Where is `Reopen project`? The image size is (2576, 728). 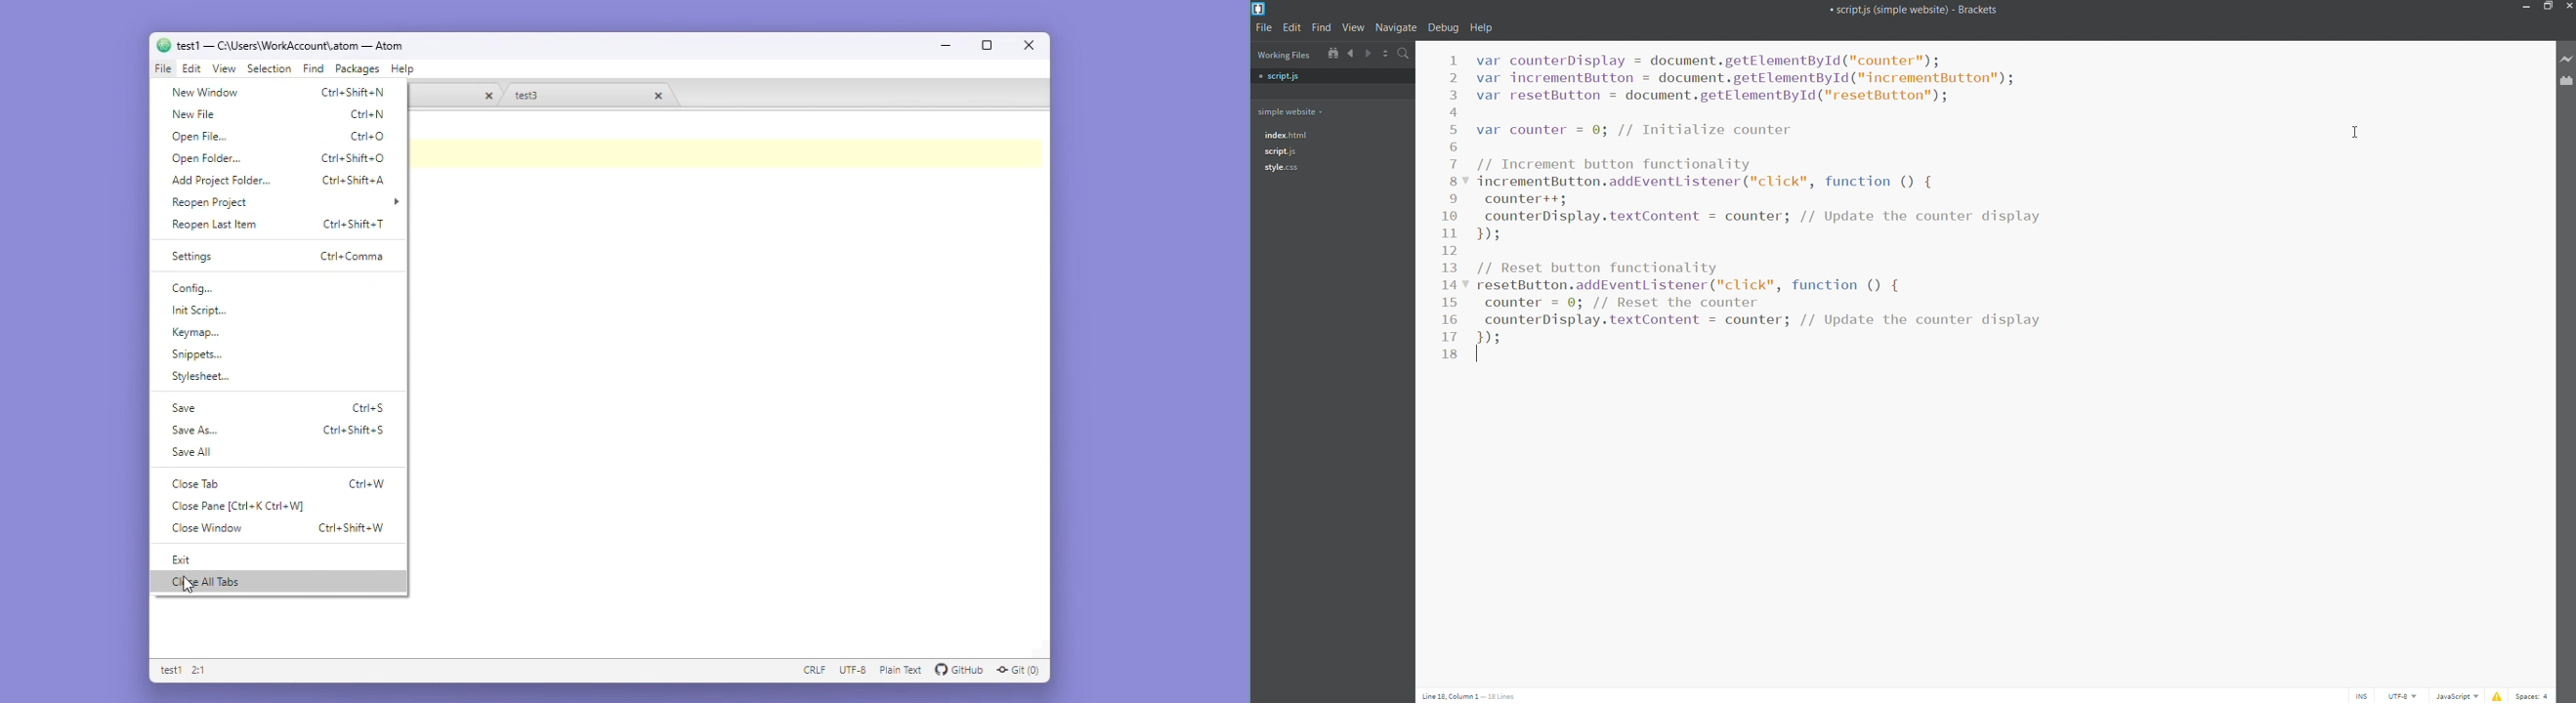 Reopen project is located at coordinates (209, 202).